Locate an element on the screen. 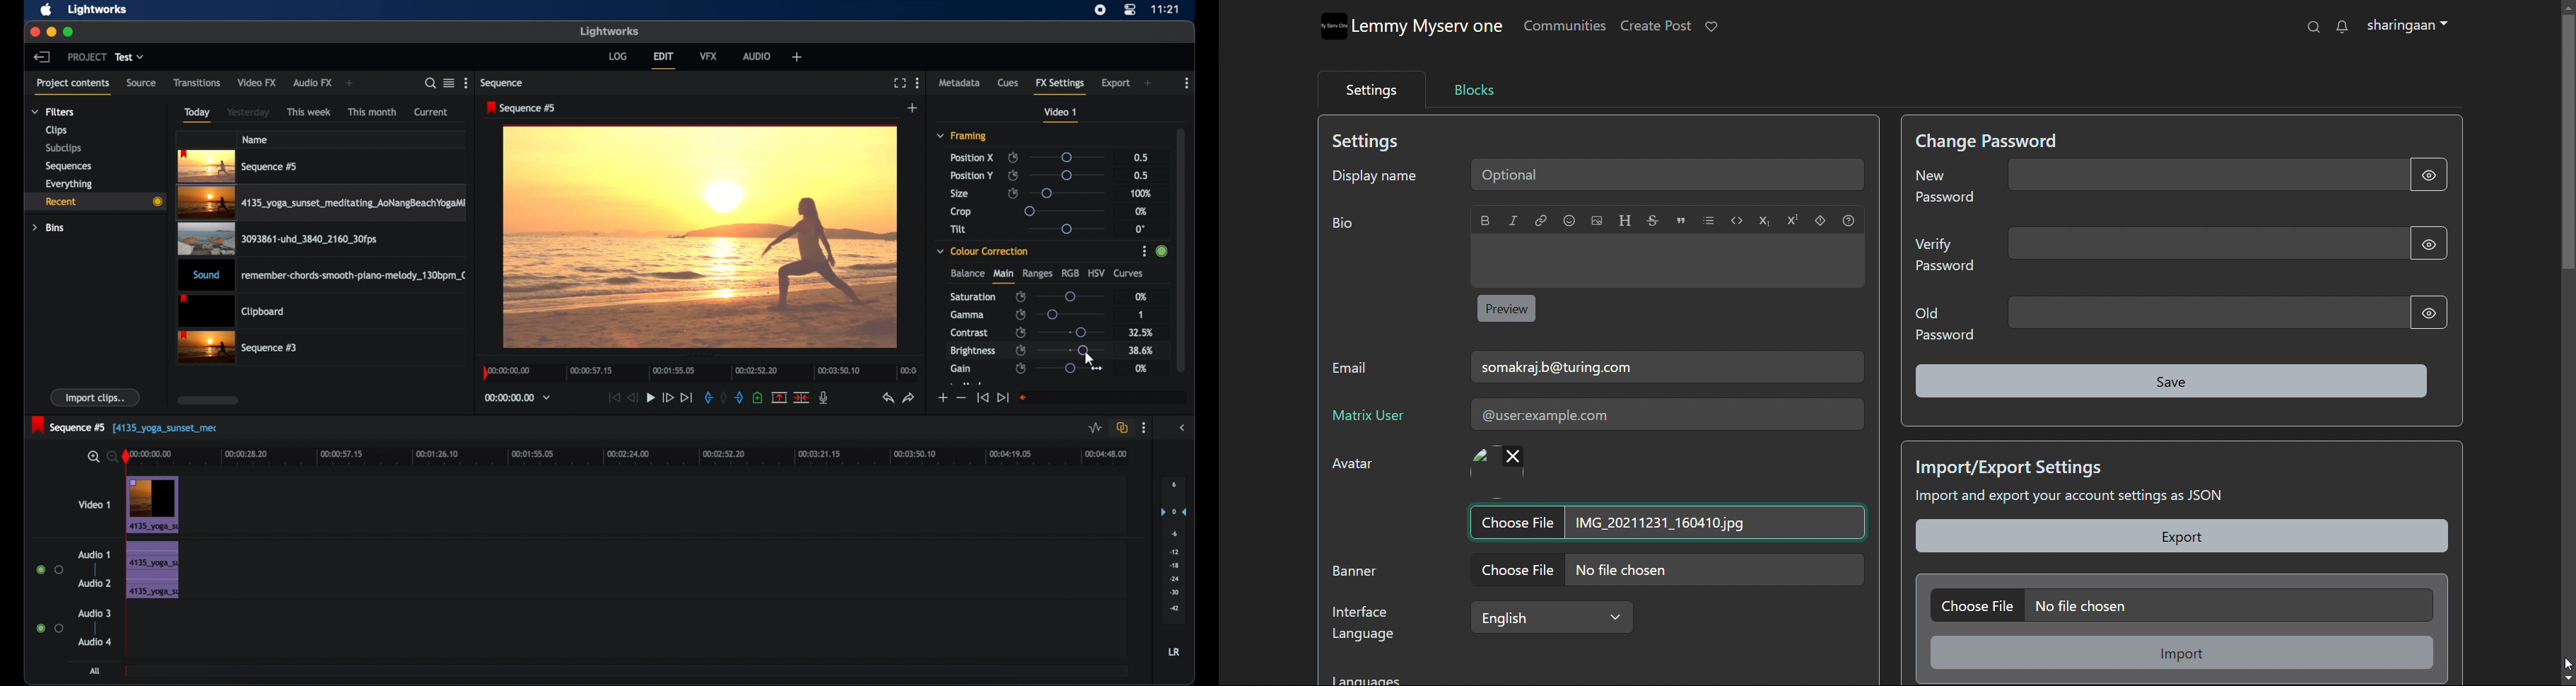 Image resolution: width=2576 pixels, height=700 pixels. enable/disable keyframes is located at coordinates (1021, 350).